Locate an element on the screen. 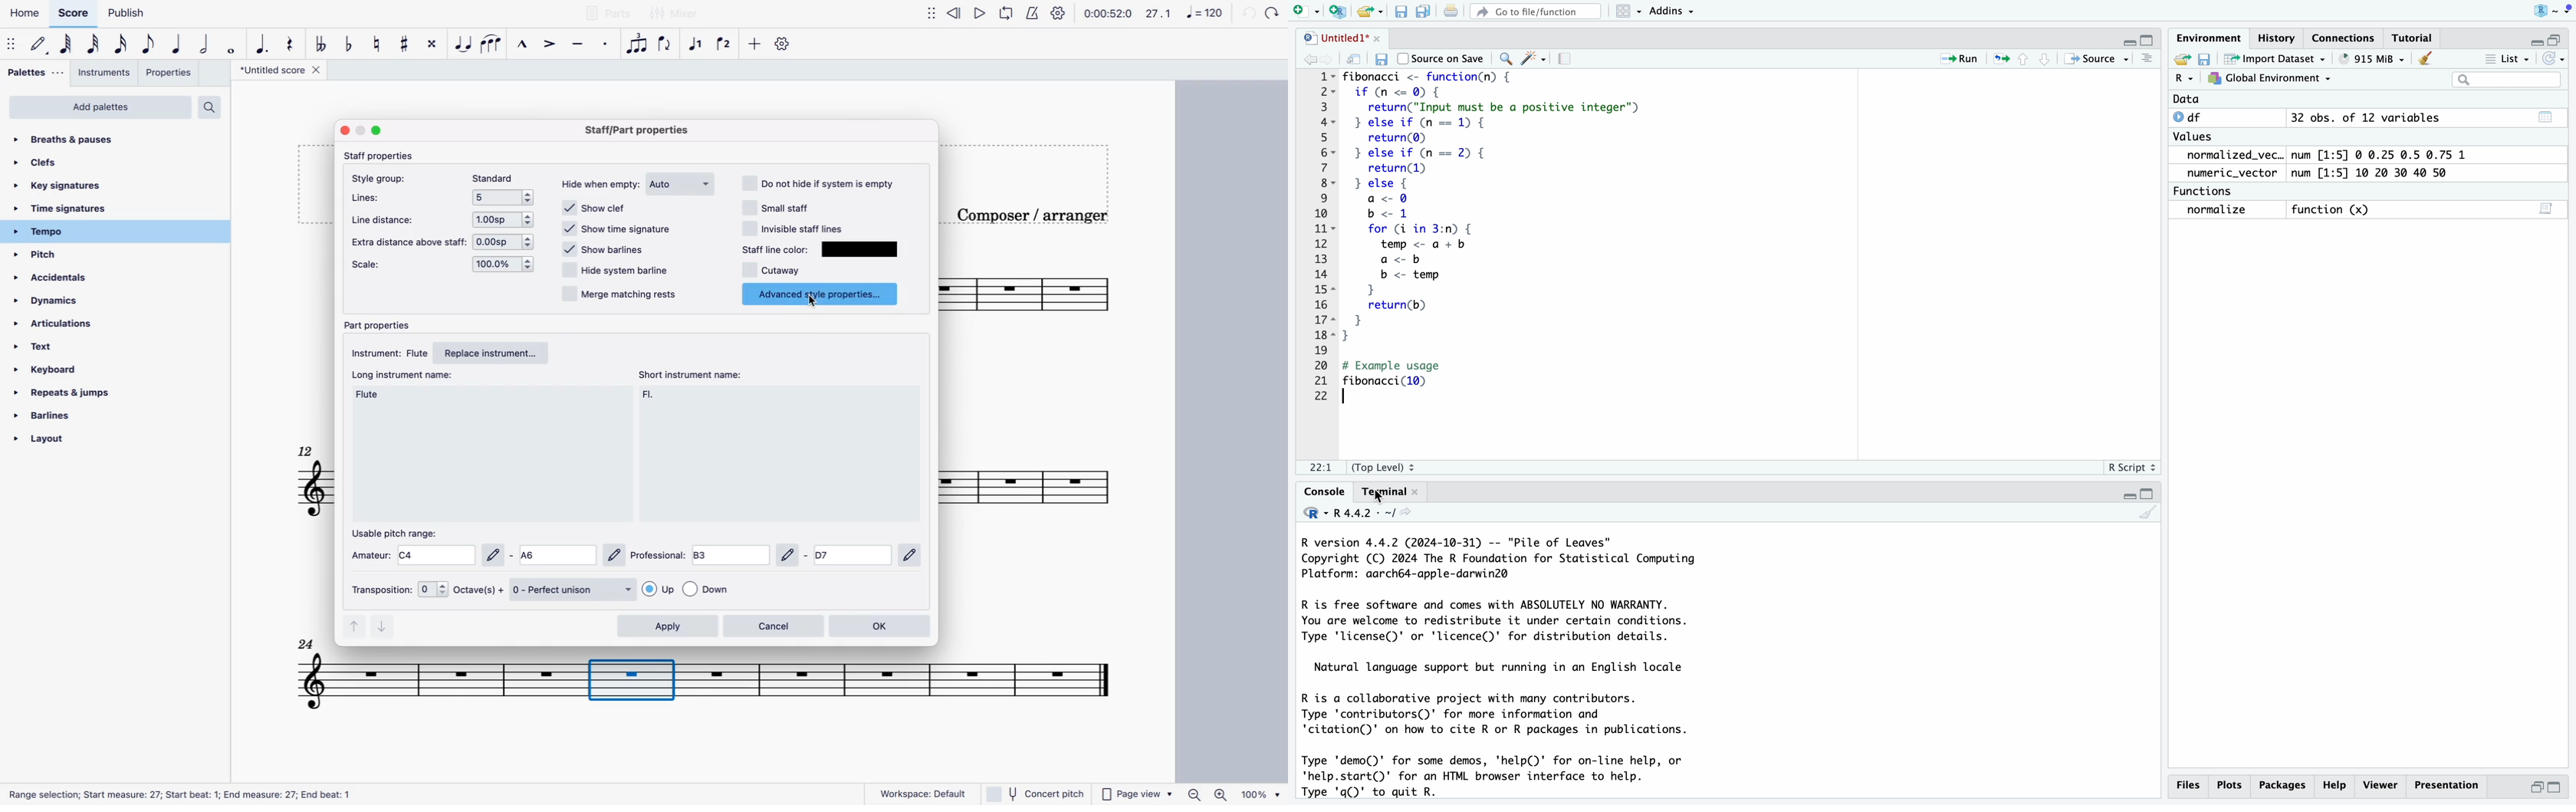  select language is located at coordinates (2184, 79).